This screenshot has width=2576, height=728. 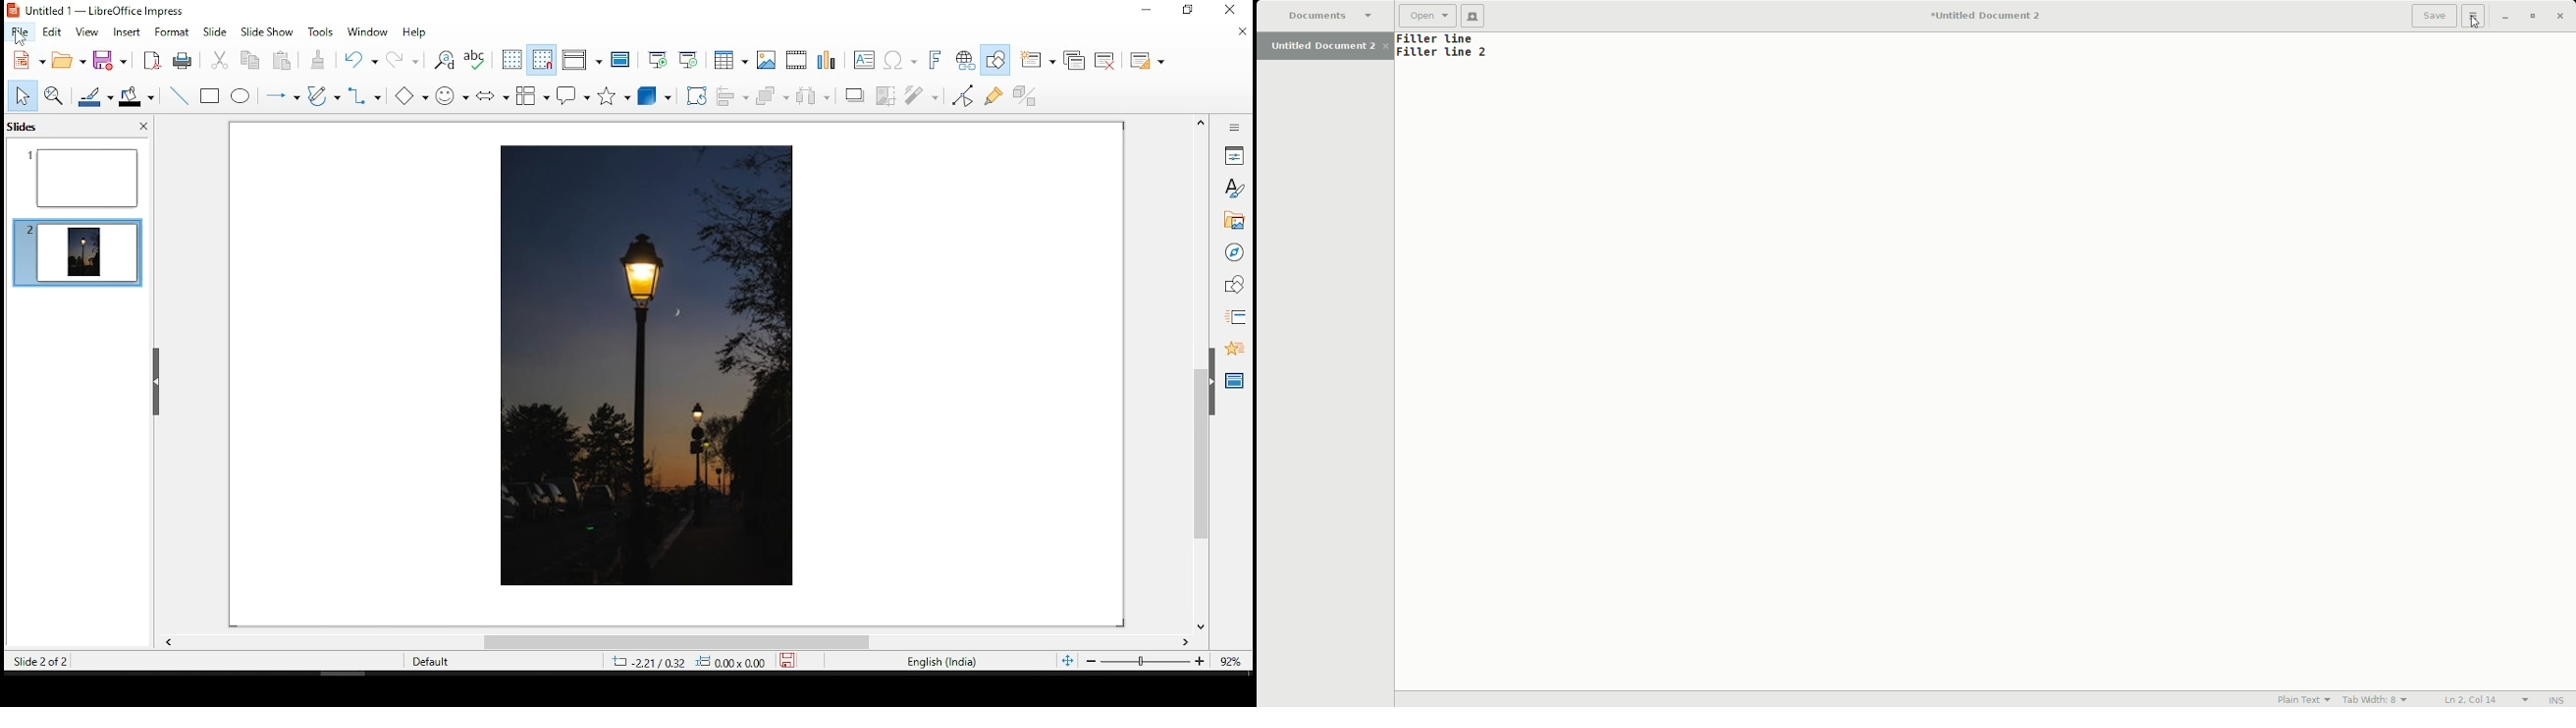 I want to click on symbol shapes, so click(x=451, y=94).